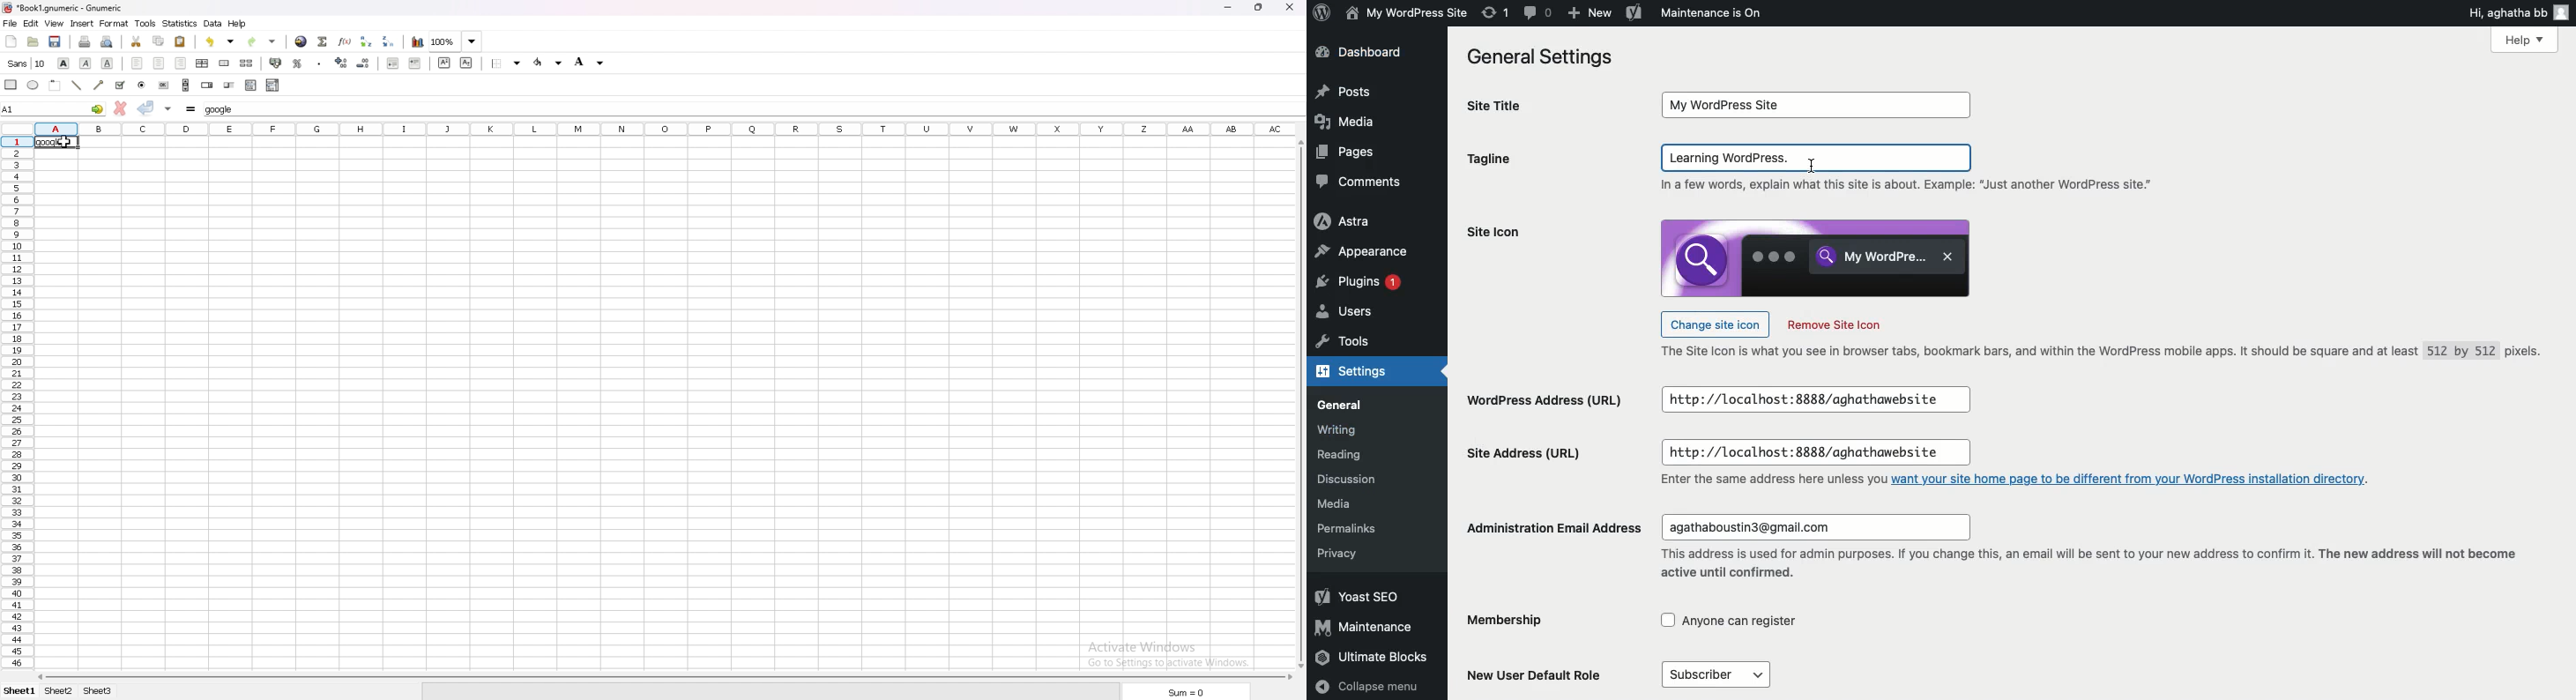 The width and height of the screenshot is (2576, 700). What do you see at coordinates (57, 692) in the screenshot?
I see `Sheet 2` at bounding box center [57, 692].